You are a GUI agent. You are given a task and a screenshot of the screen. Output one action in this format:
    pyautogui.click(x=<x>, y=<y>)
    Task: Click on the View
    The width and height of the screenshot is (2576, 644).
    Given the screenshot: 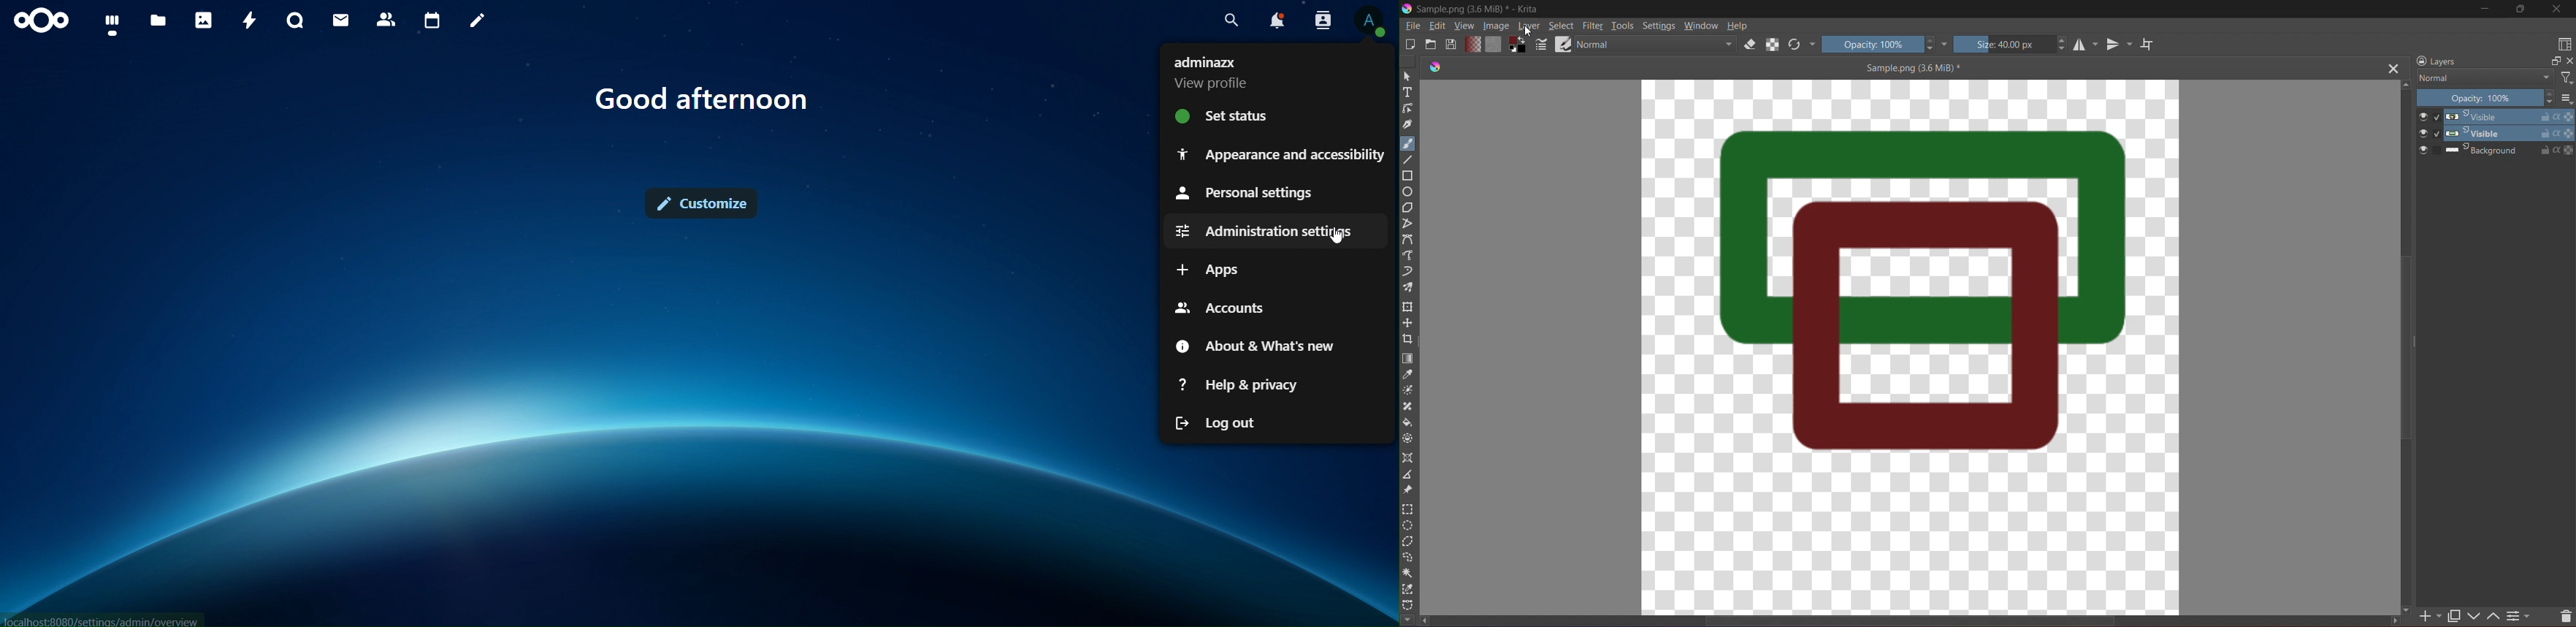 What is the action you would take?
    pyautogui.click(x=1463, y=26)
    